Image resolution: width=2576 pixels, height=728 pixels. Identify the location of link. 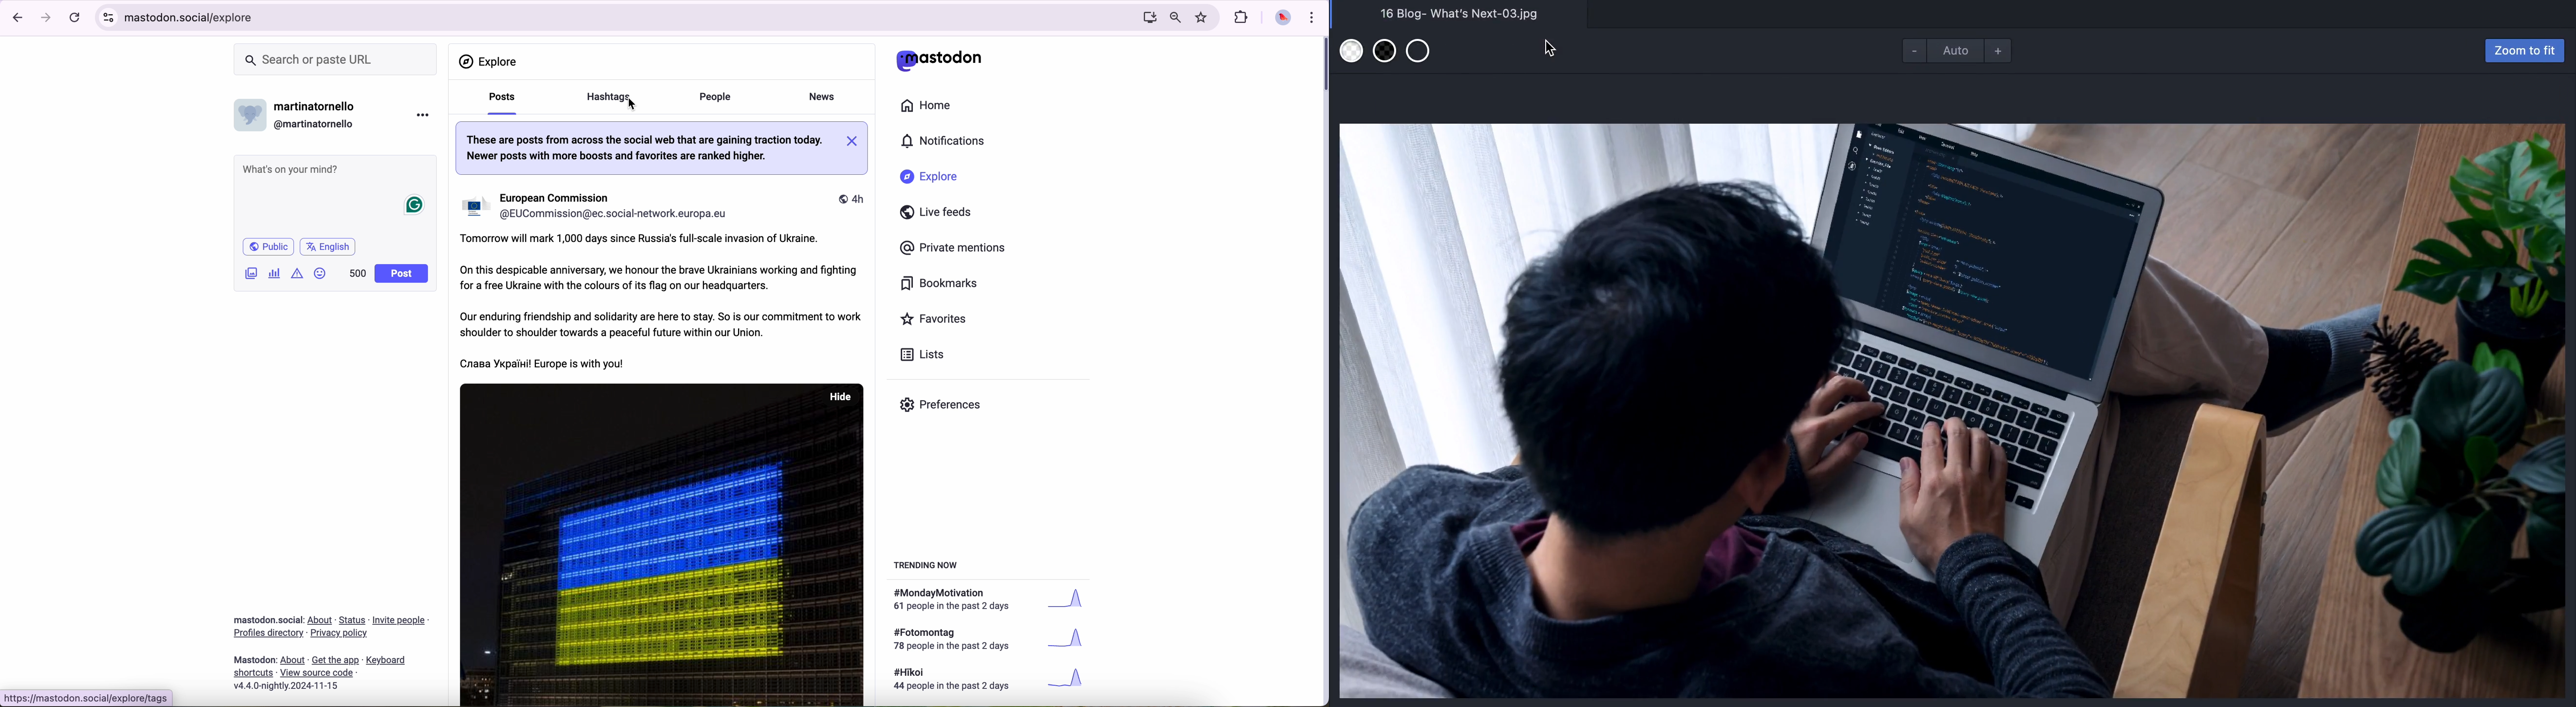
(321, 620).